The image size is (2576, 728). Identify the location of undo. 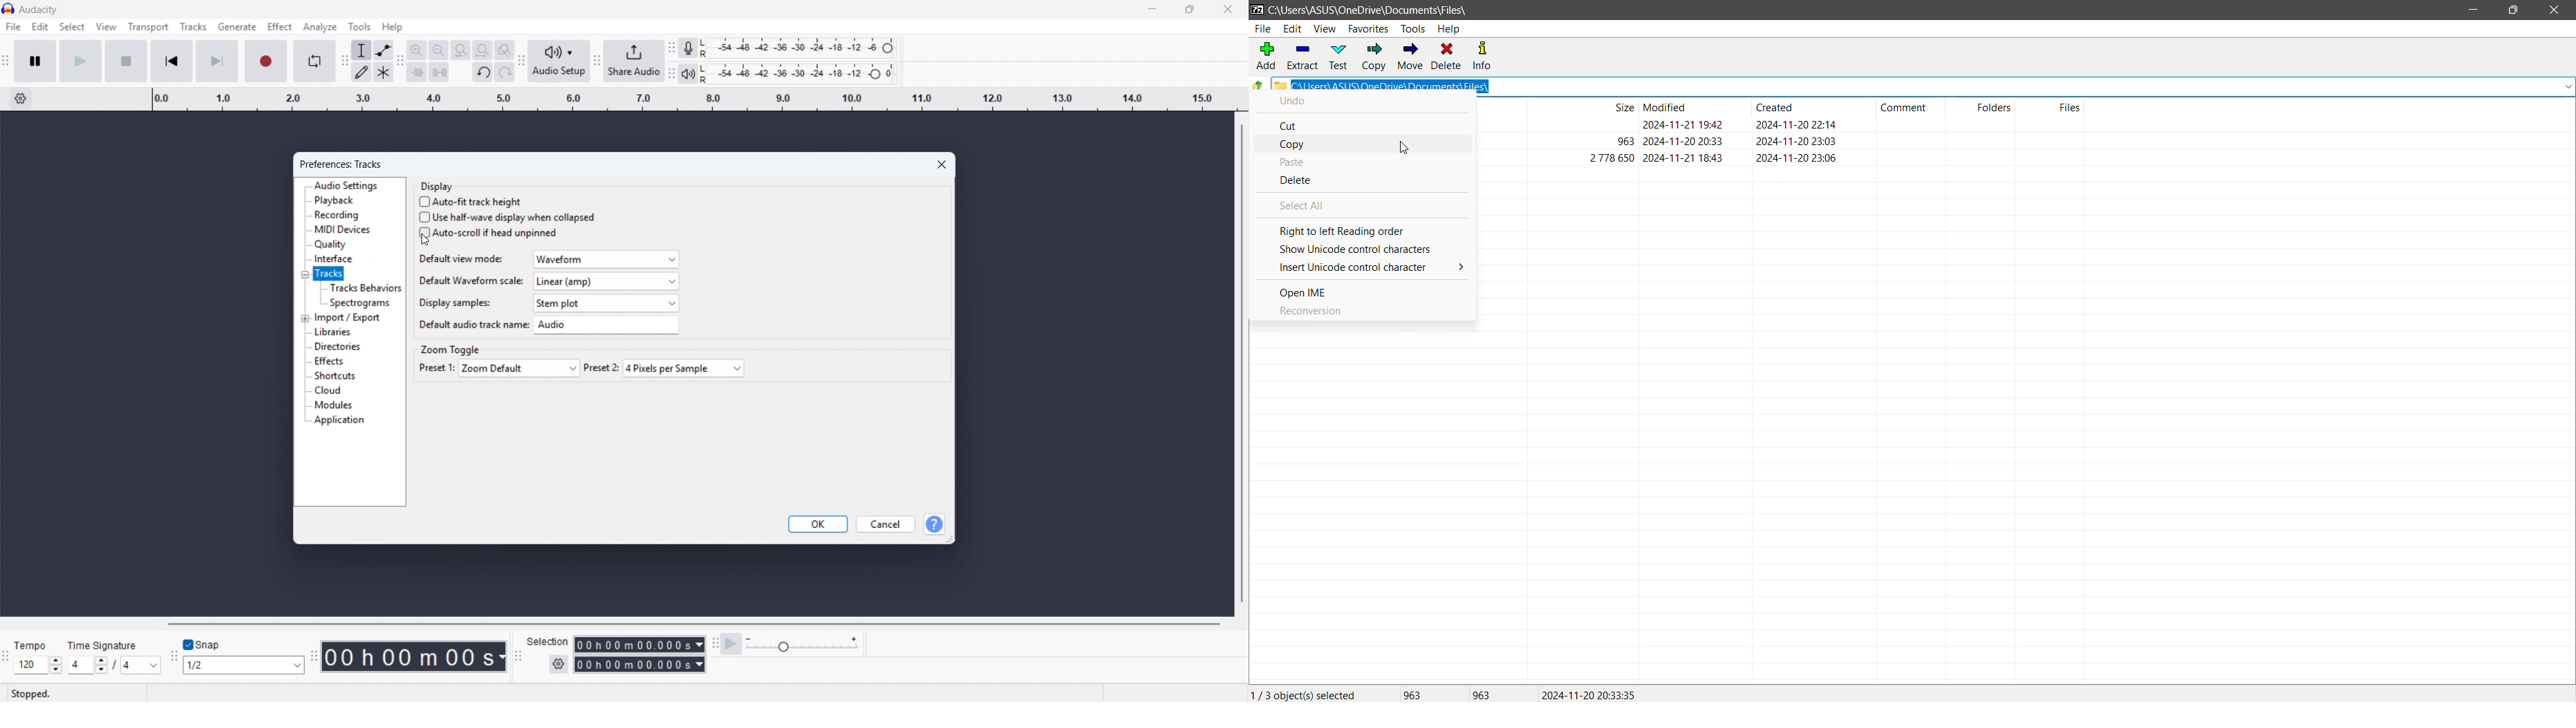
(483, 73).